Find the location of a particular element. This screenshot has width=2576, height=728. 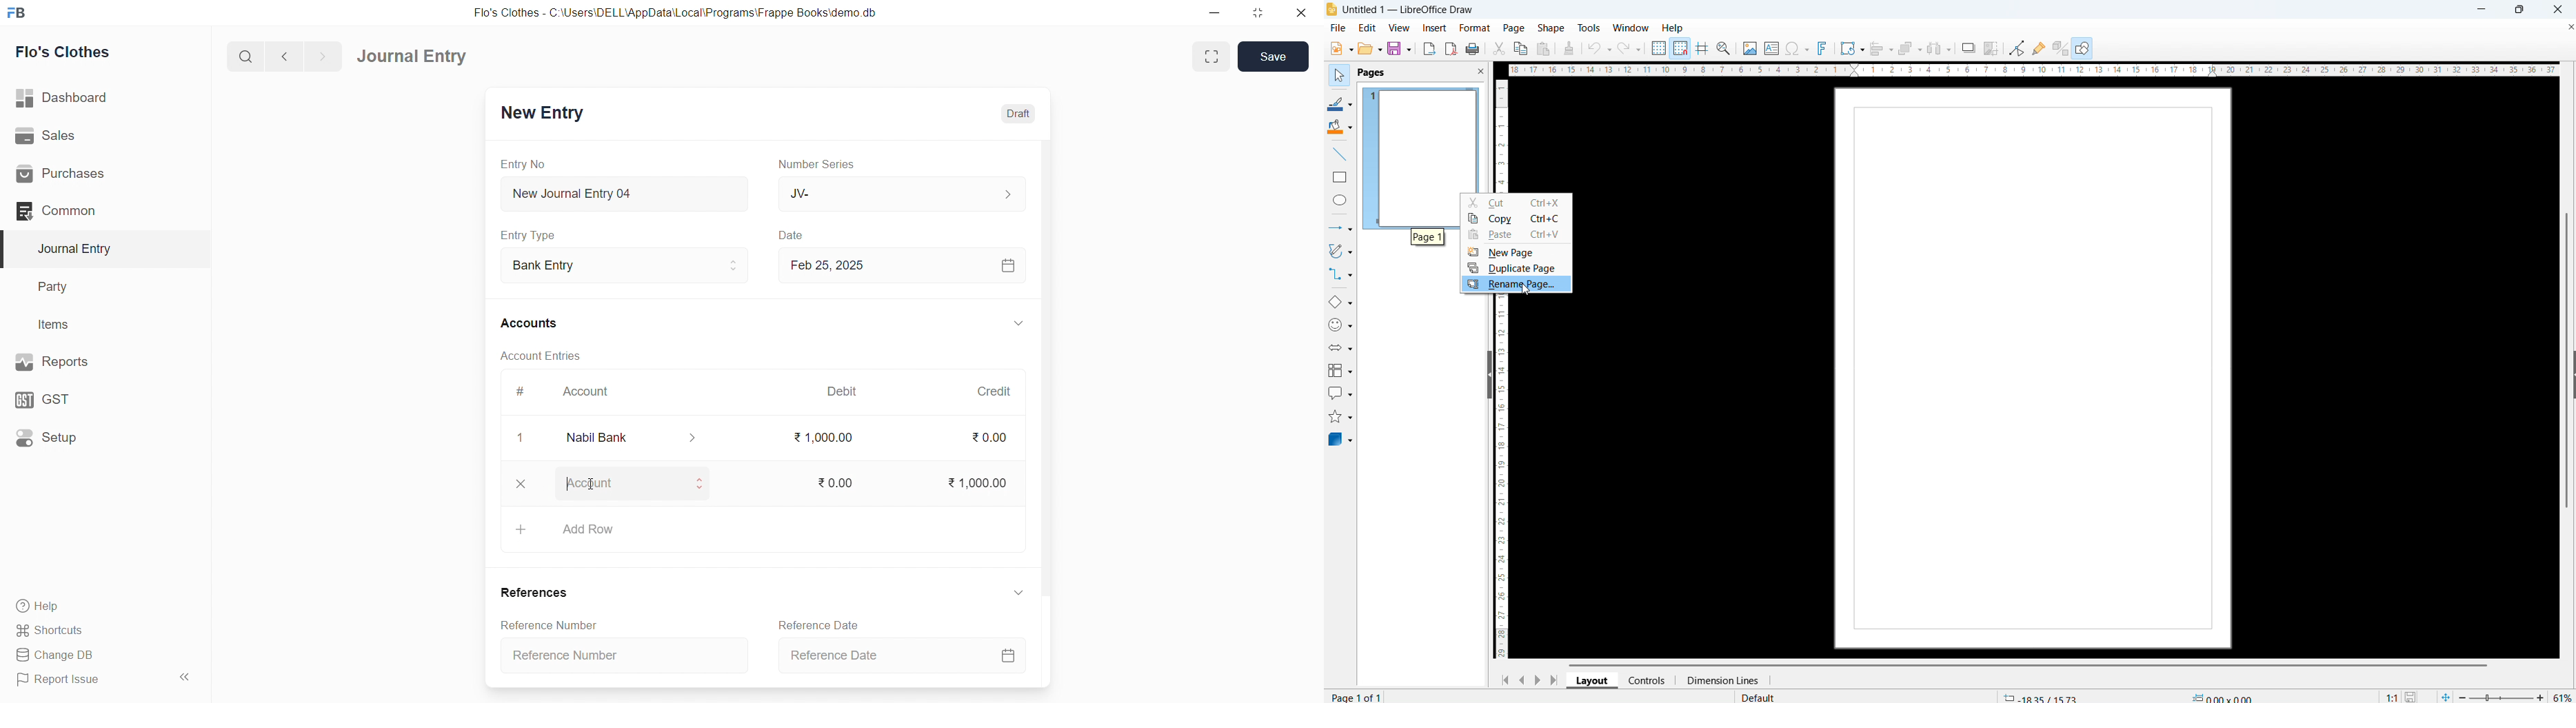

transformations is located at coordinates (1852, 48).